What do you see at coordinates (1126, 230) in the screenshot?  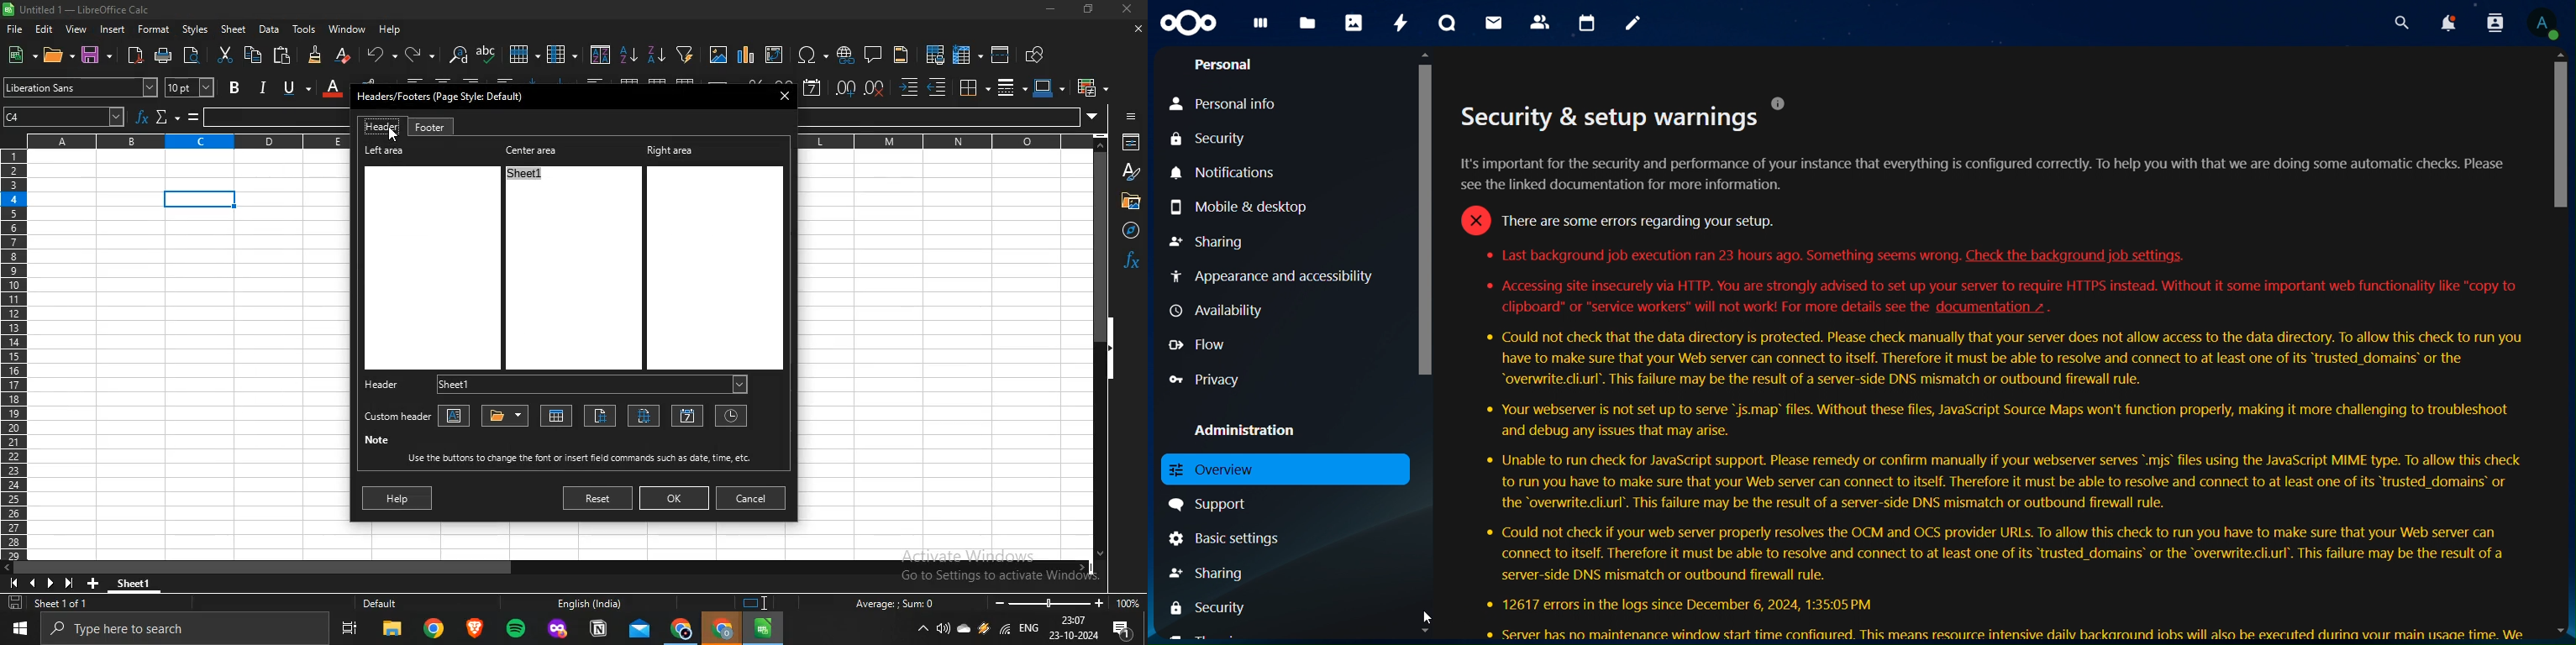 I see `navigator` at bounding box center [1126, 230].